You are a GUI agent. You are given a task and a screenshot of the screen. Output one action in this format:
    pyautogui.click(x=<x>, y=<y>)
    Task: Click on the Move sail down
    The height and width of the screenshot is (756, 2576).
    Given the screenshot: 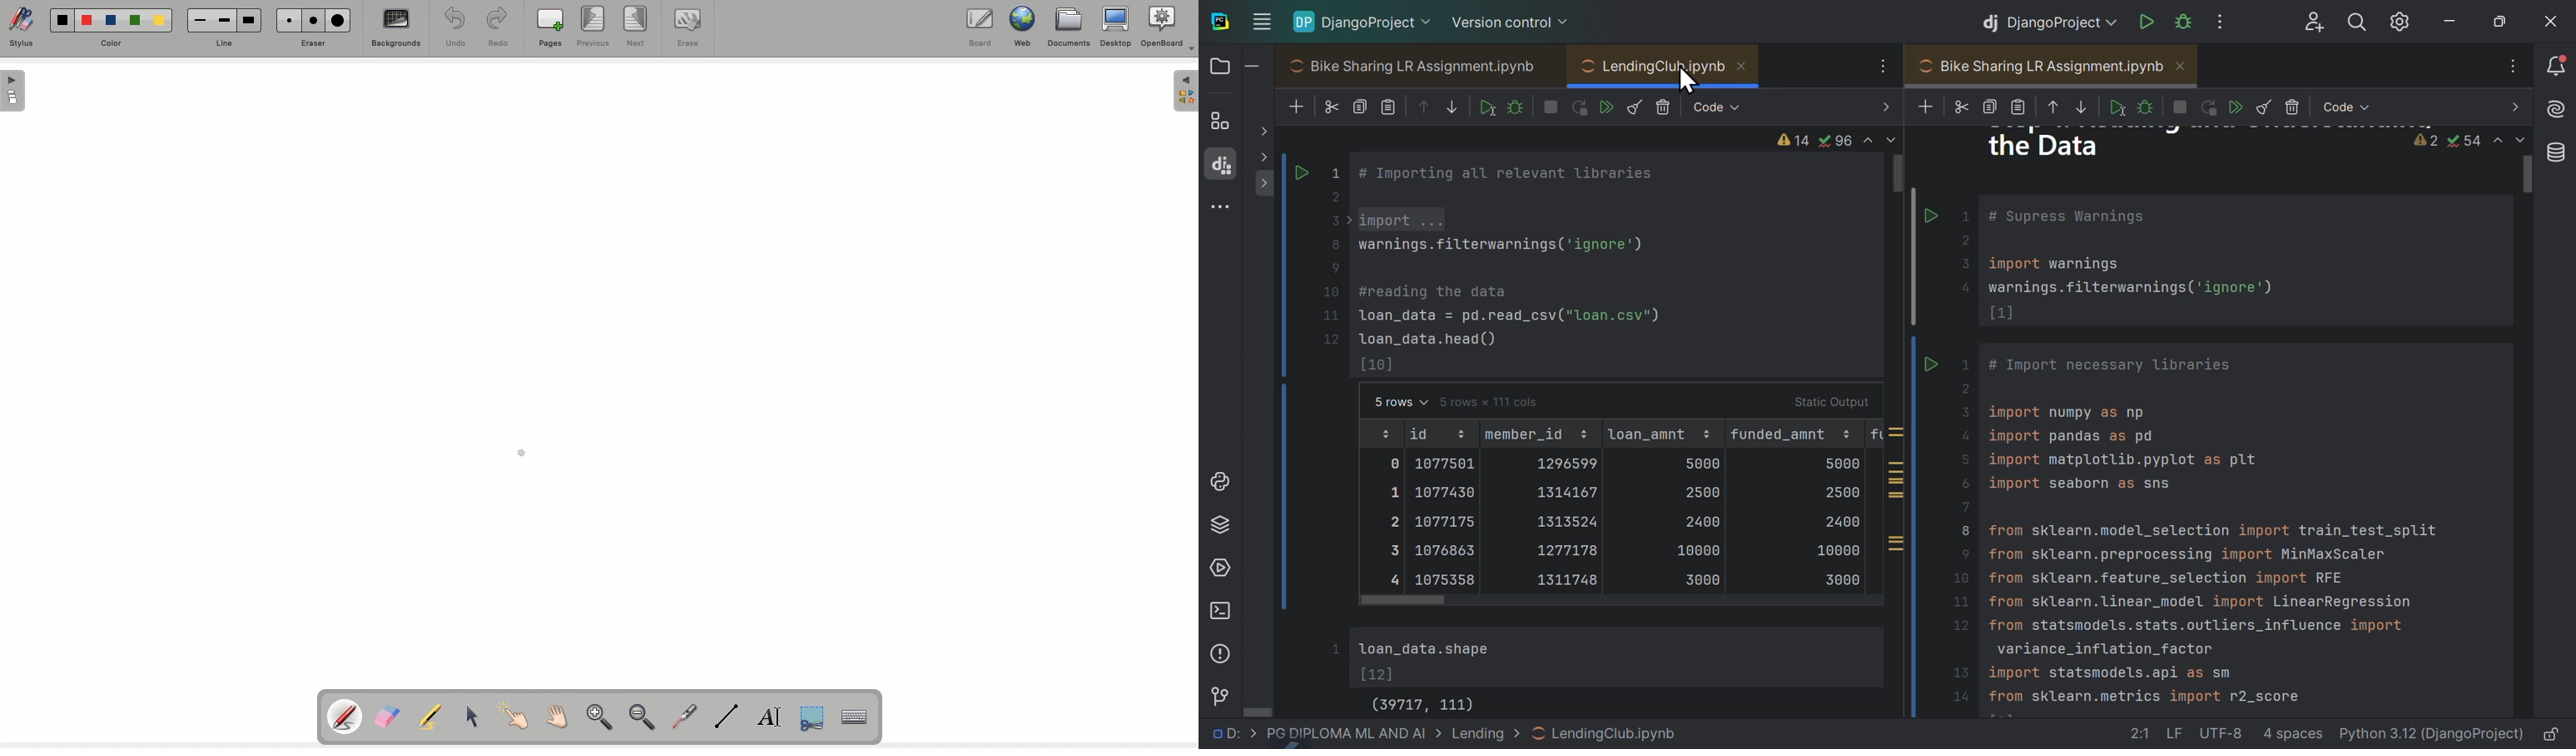 What is the action you would take?
    pyautogui.click(x=1456, y=106)
    